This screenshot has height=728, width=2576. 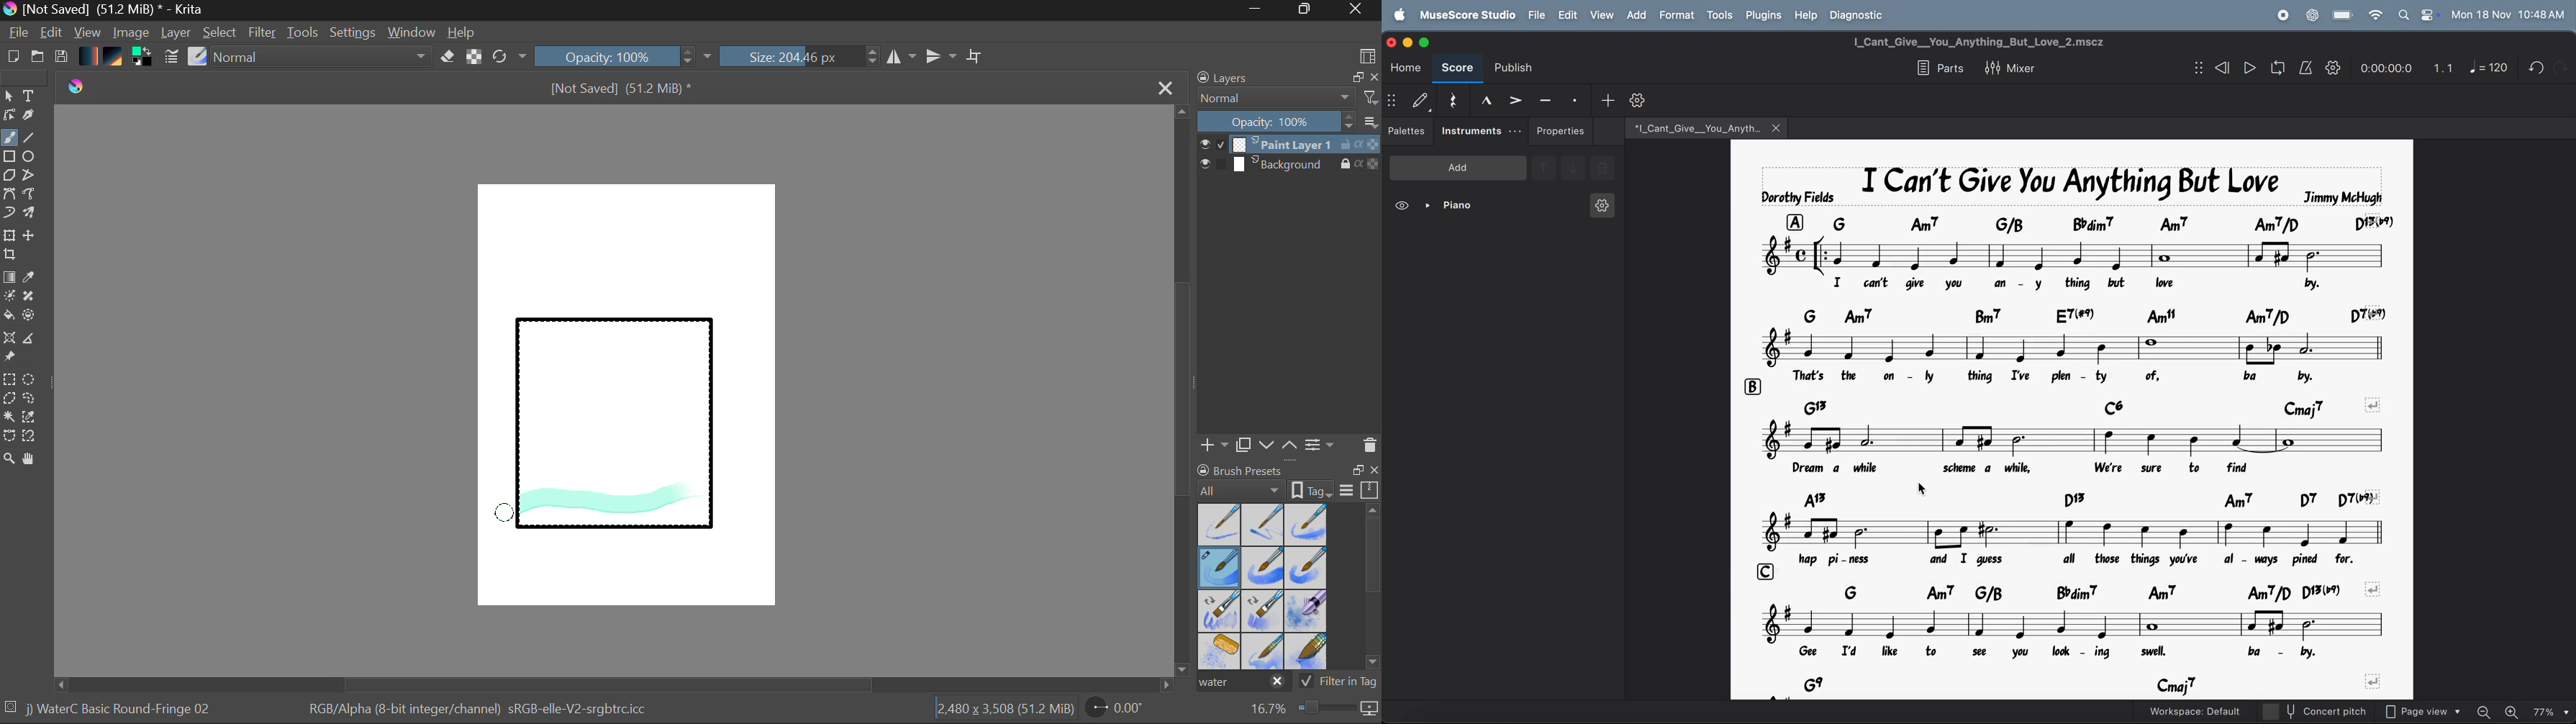 What do you see at coordinates (1574, 169) in the screenshot?
I see `down tone` at bounding box center [1574, 169].